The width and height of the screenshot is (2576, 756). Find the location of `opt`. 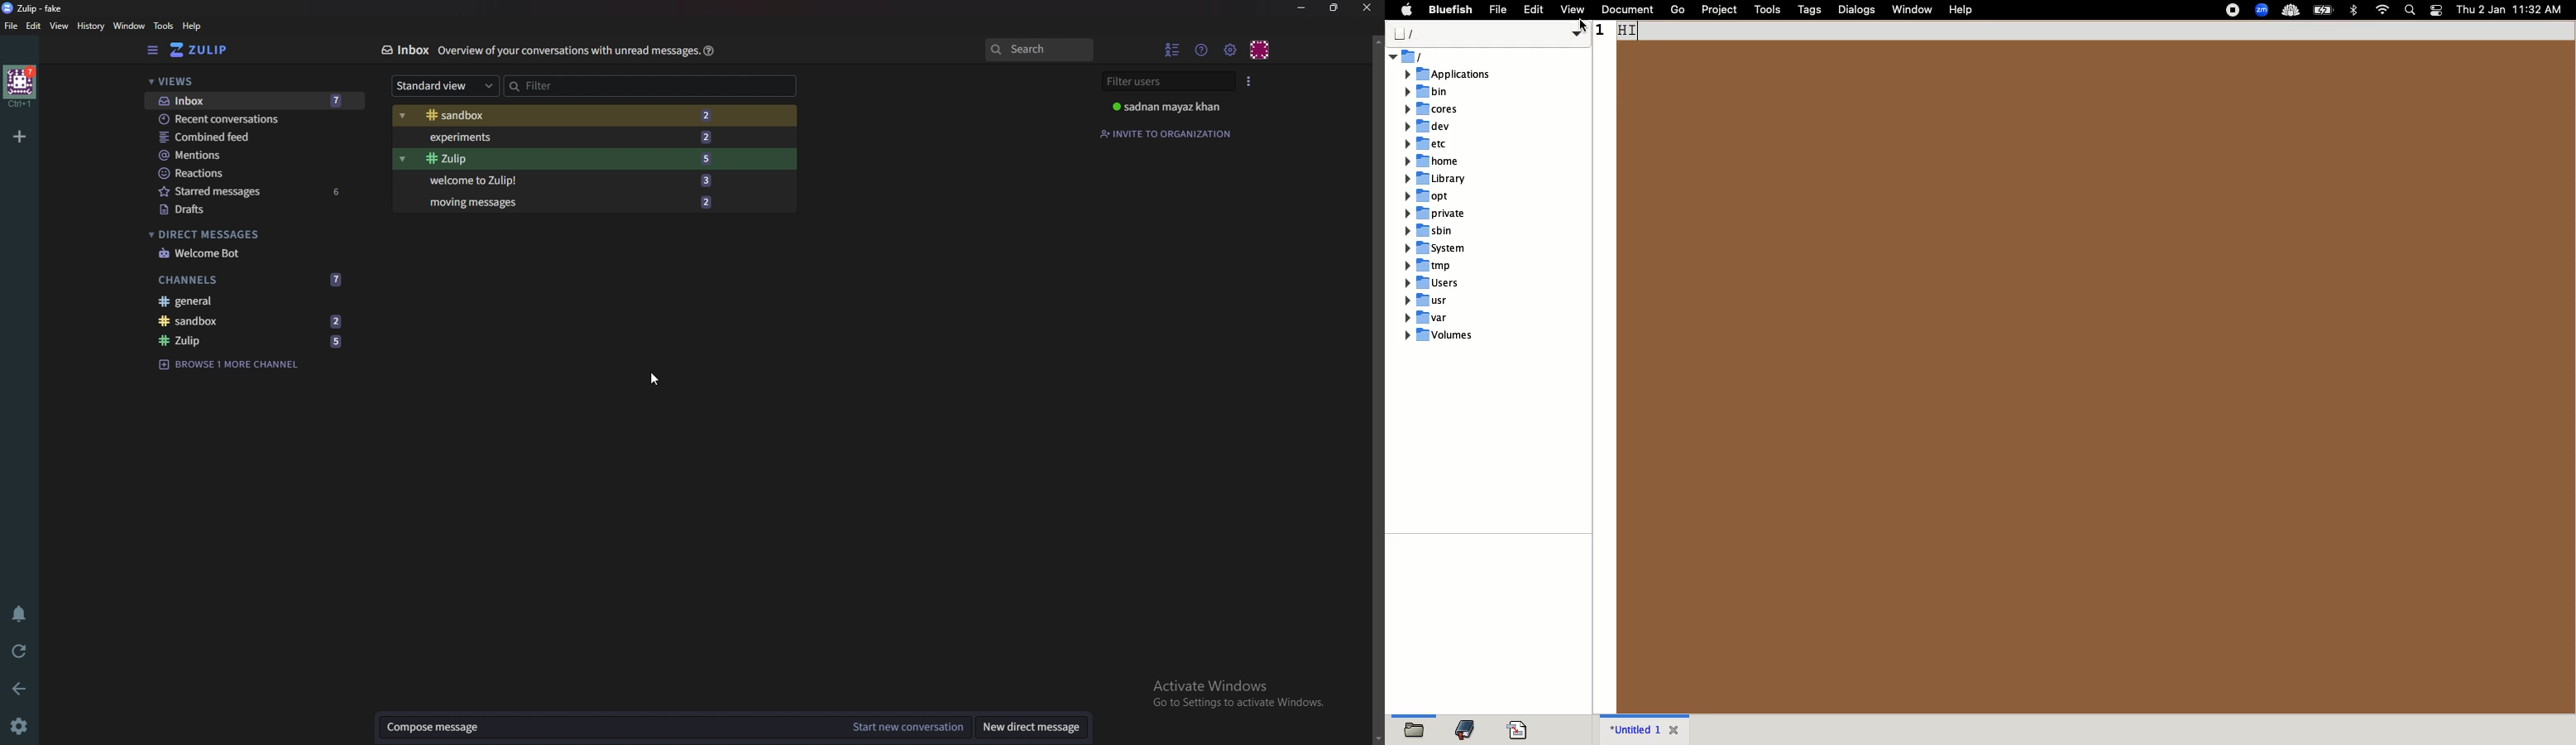

opt is located at coordinates (1427, 195).